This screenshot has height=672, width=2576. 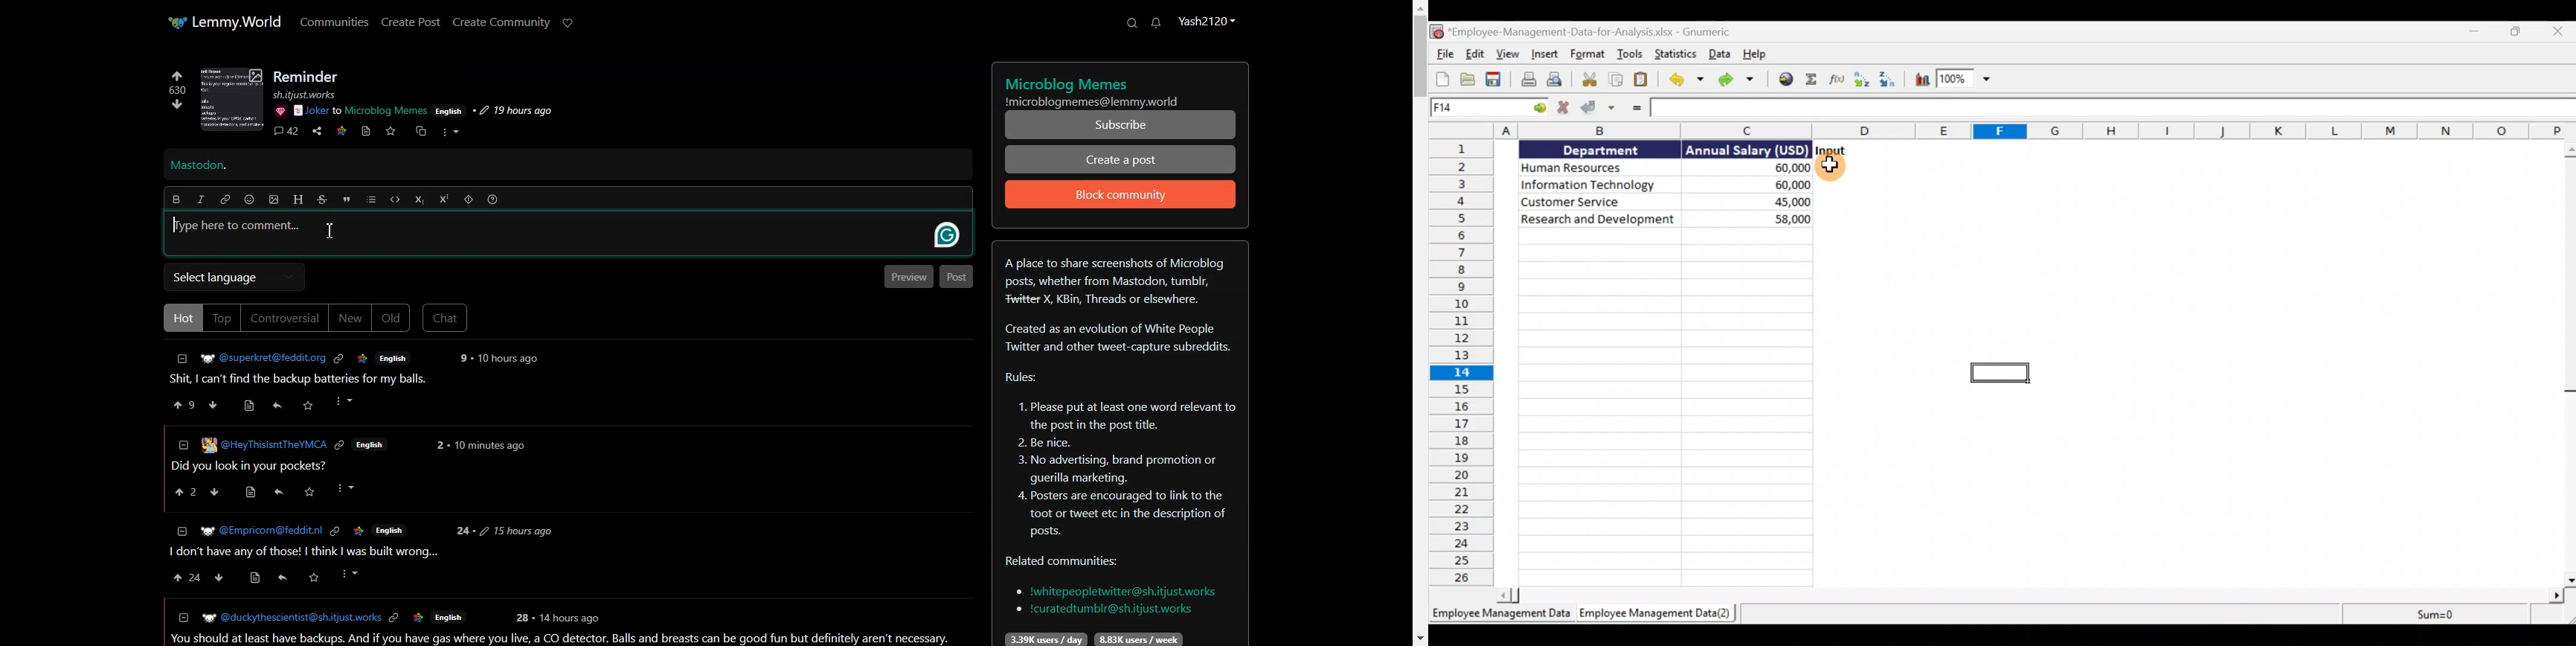 I want to click on =}, so click(x=181, y=530).